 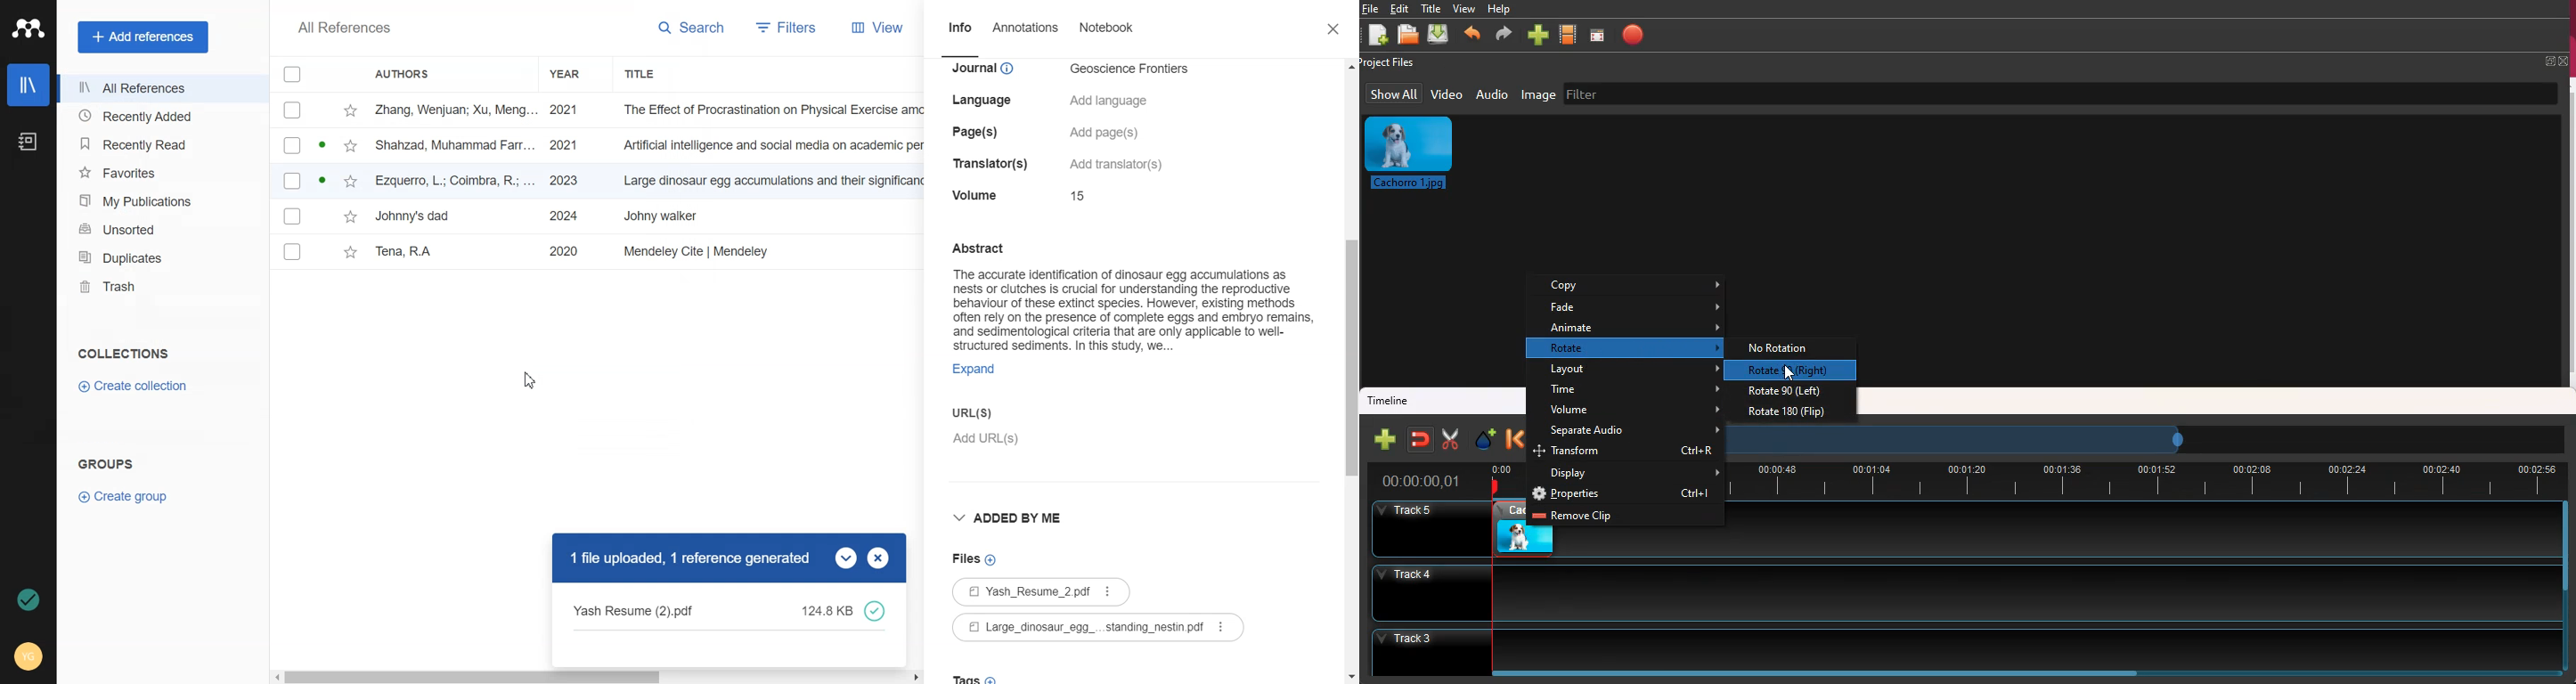 I want to click on help, so click(x=1502, y=9).